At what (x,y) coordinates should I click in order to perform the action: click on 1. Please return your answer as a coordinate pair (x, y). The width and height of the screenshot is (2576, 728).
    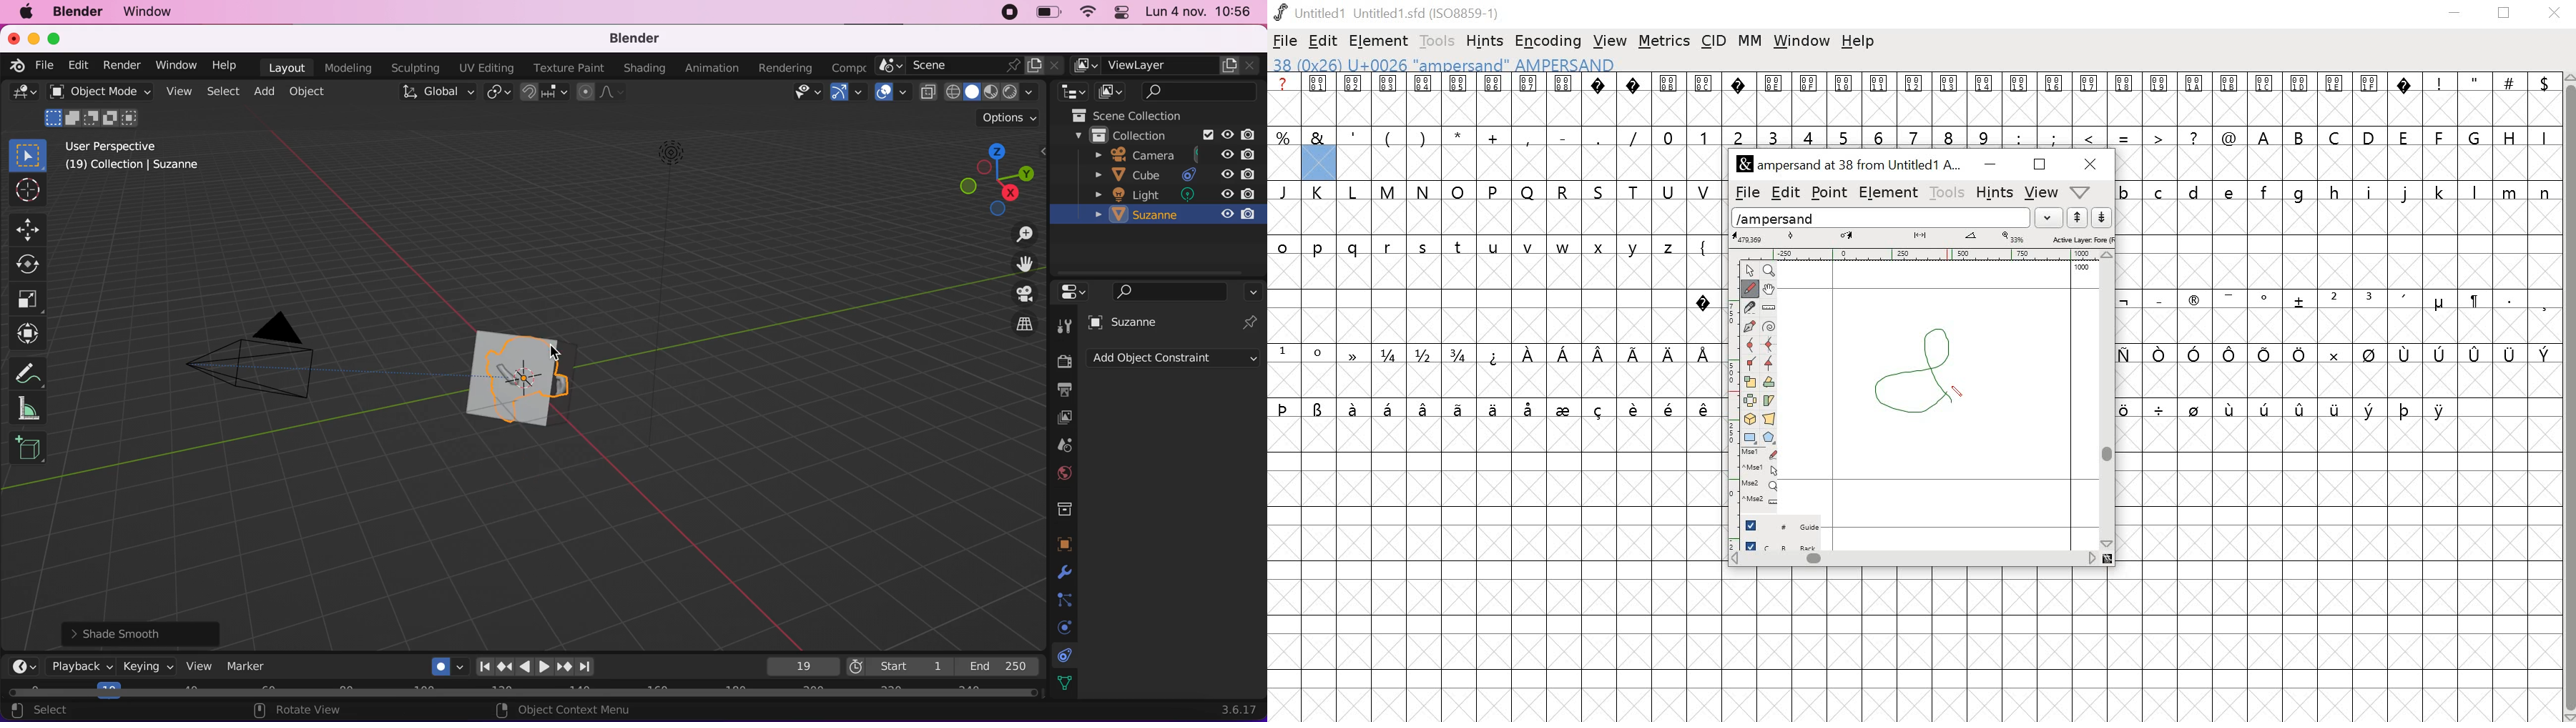
    Looking at the image, I should click on (1284, 352).